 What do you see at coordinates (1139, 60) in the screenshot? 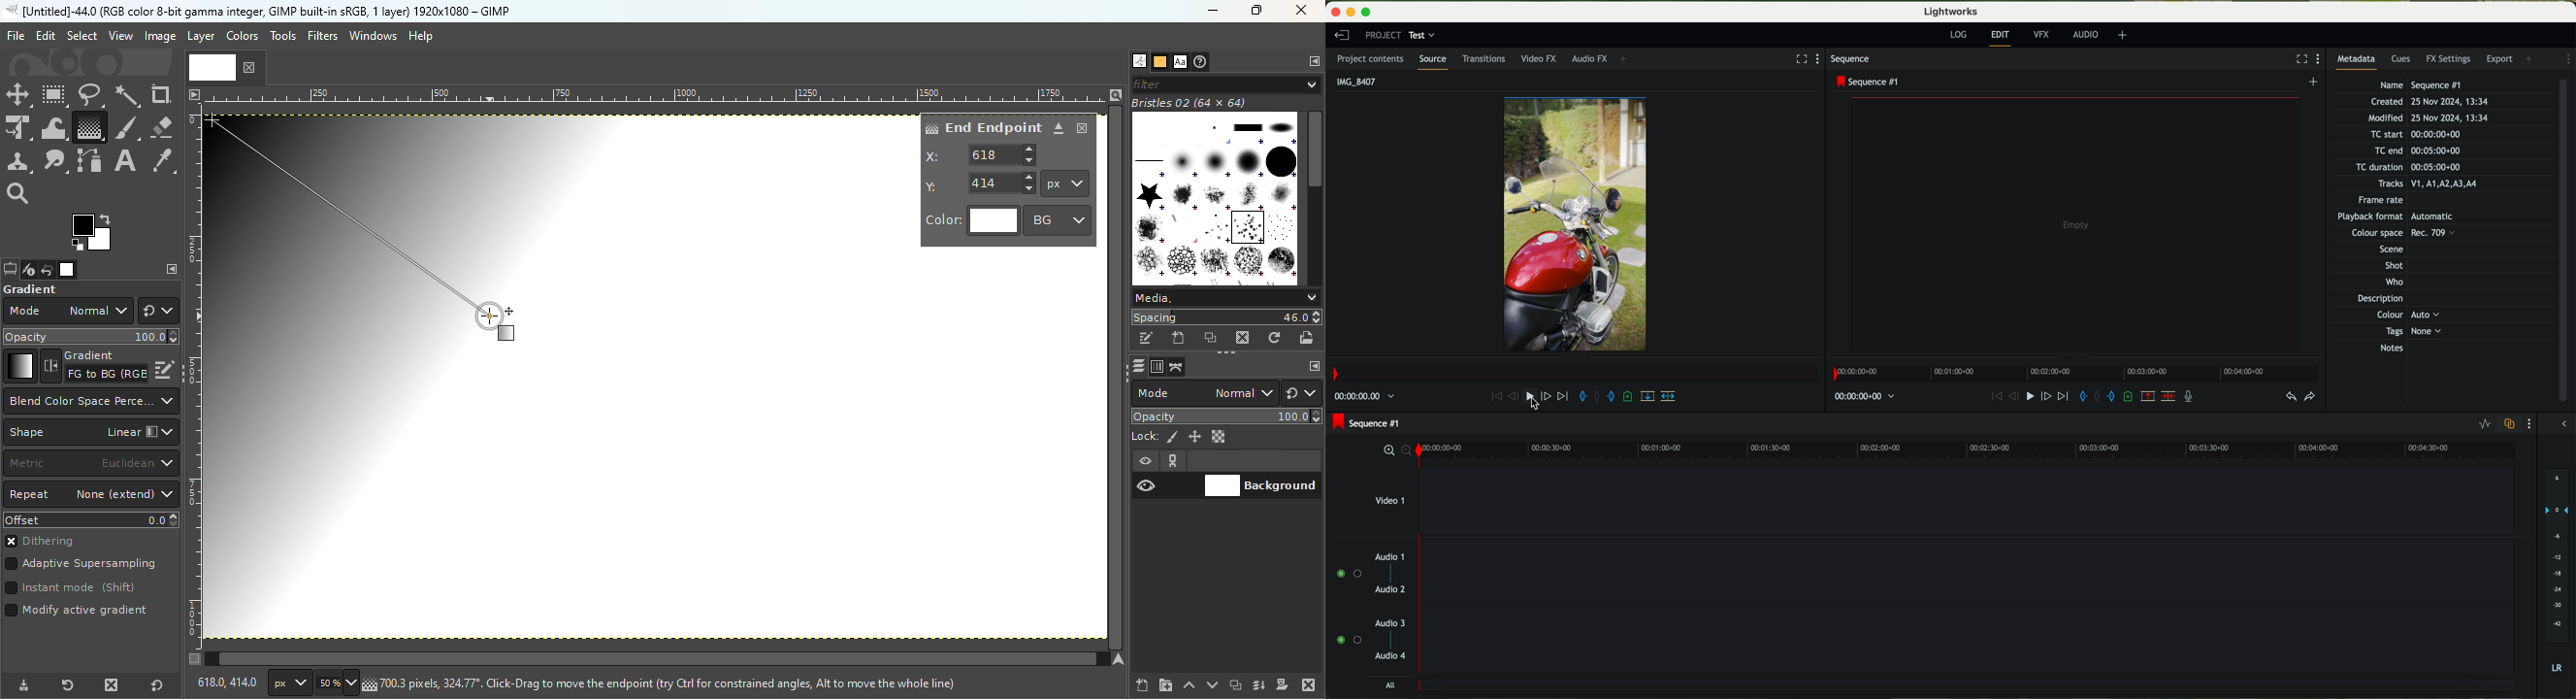
I see `Open the brushes dialog` at bounding box center [1139, 60].